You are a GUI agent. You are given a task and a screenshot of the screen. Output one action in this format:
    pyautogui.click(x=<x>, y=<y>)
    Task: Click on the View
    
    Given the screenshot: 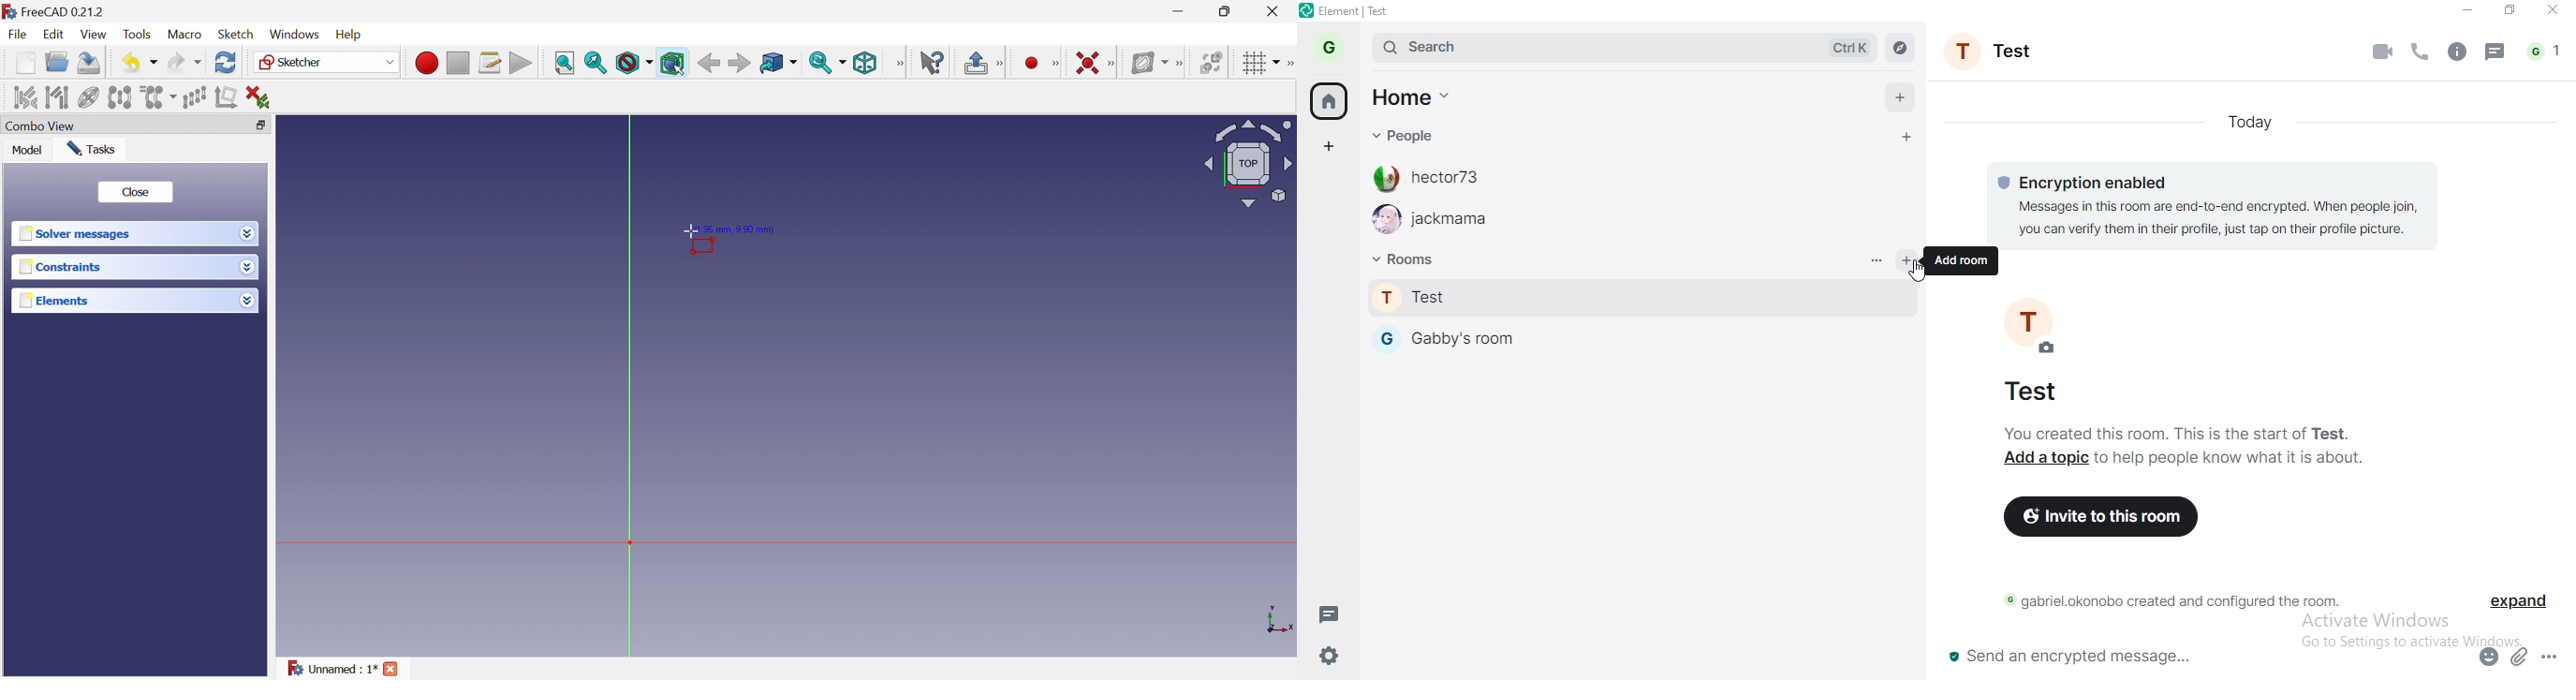 What is the action you would take?
    pyautogui.click(x=901, y=63)
    